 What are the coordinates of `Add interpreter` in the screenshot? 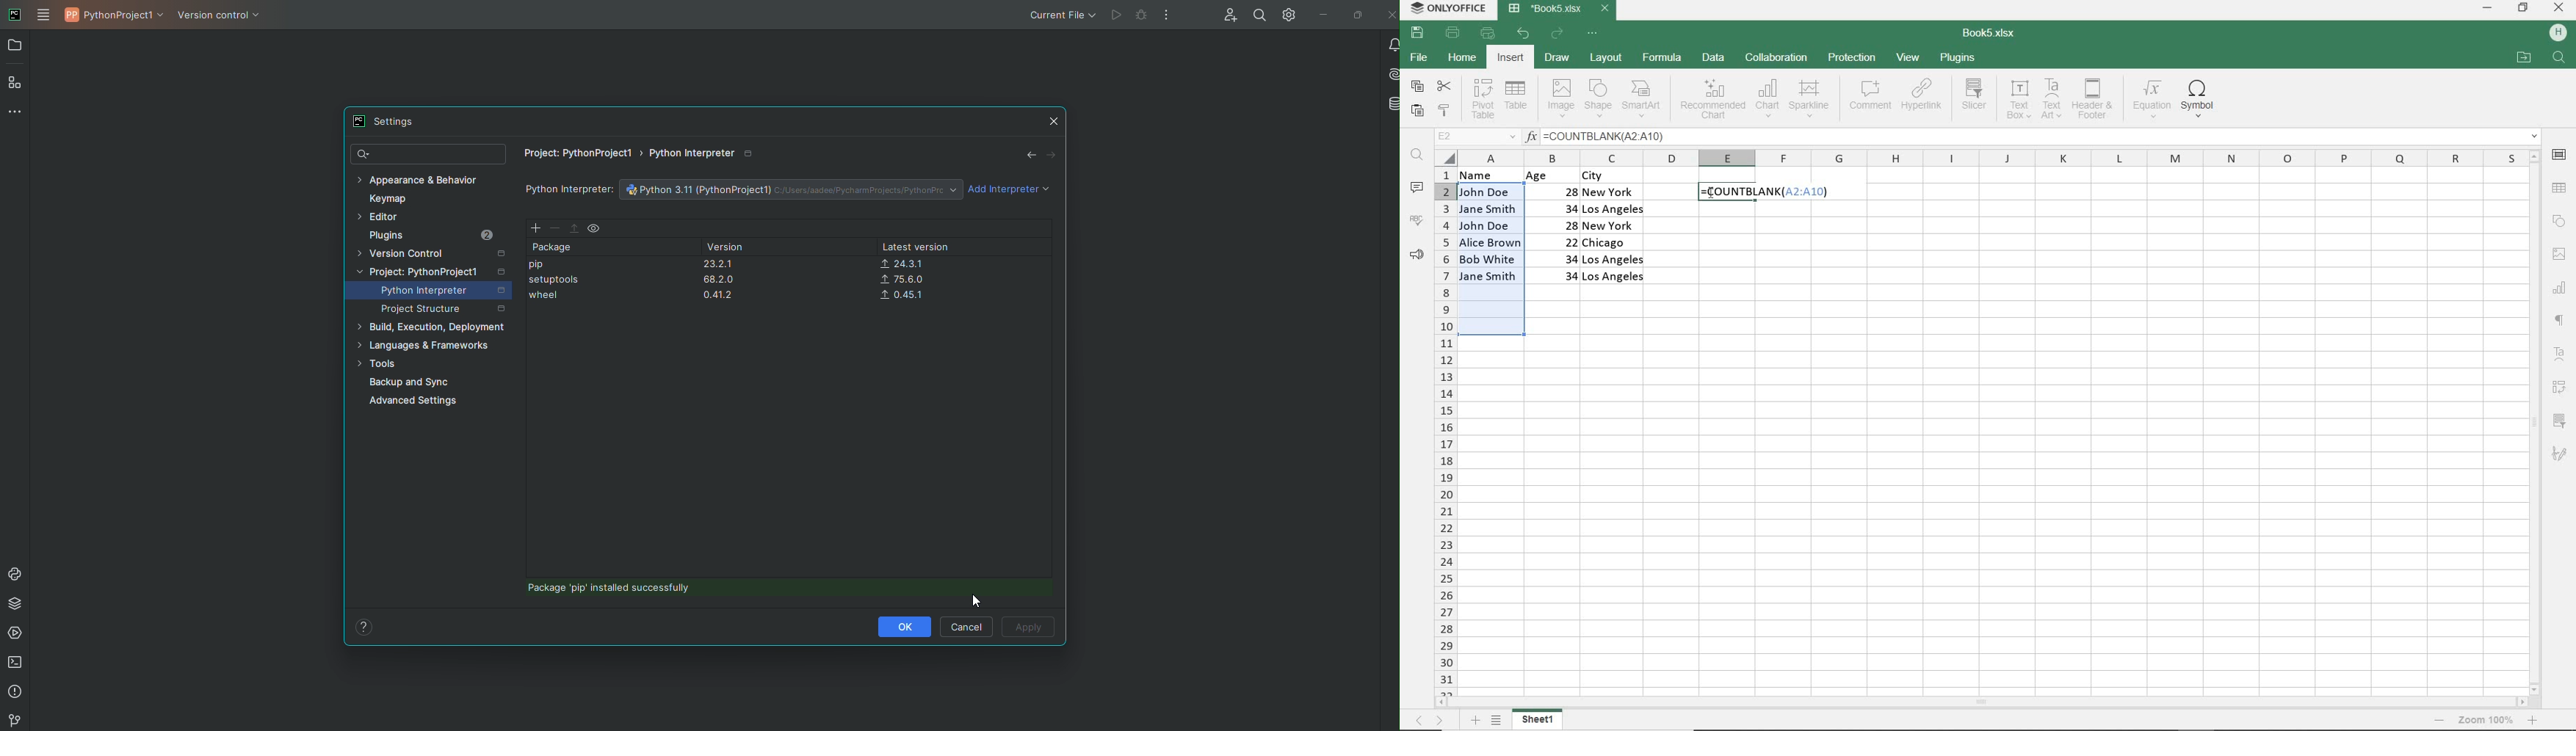 It's located at (1010, 190).